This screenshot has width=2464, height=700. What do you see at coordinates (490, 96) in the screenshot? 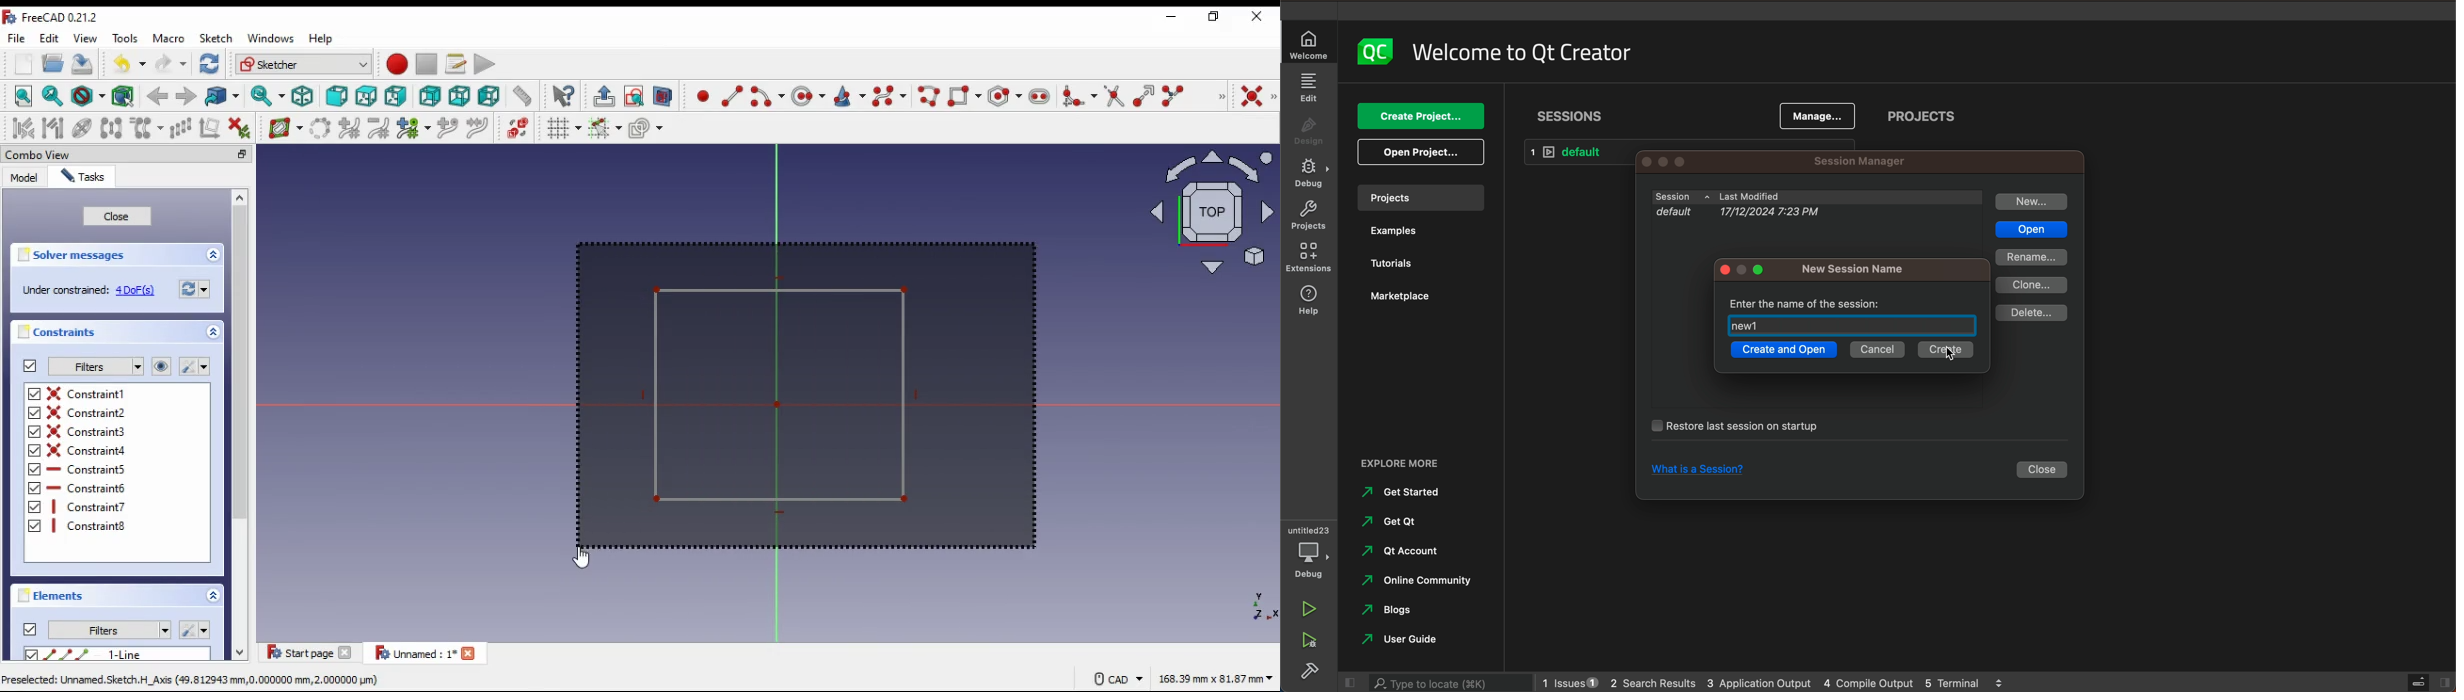
I see `left` at bounding box center [490, 96].